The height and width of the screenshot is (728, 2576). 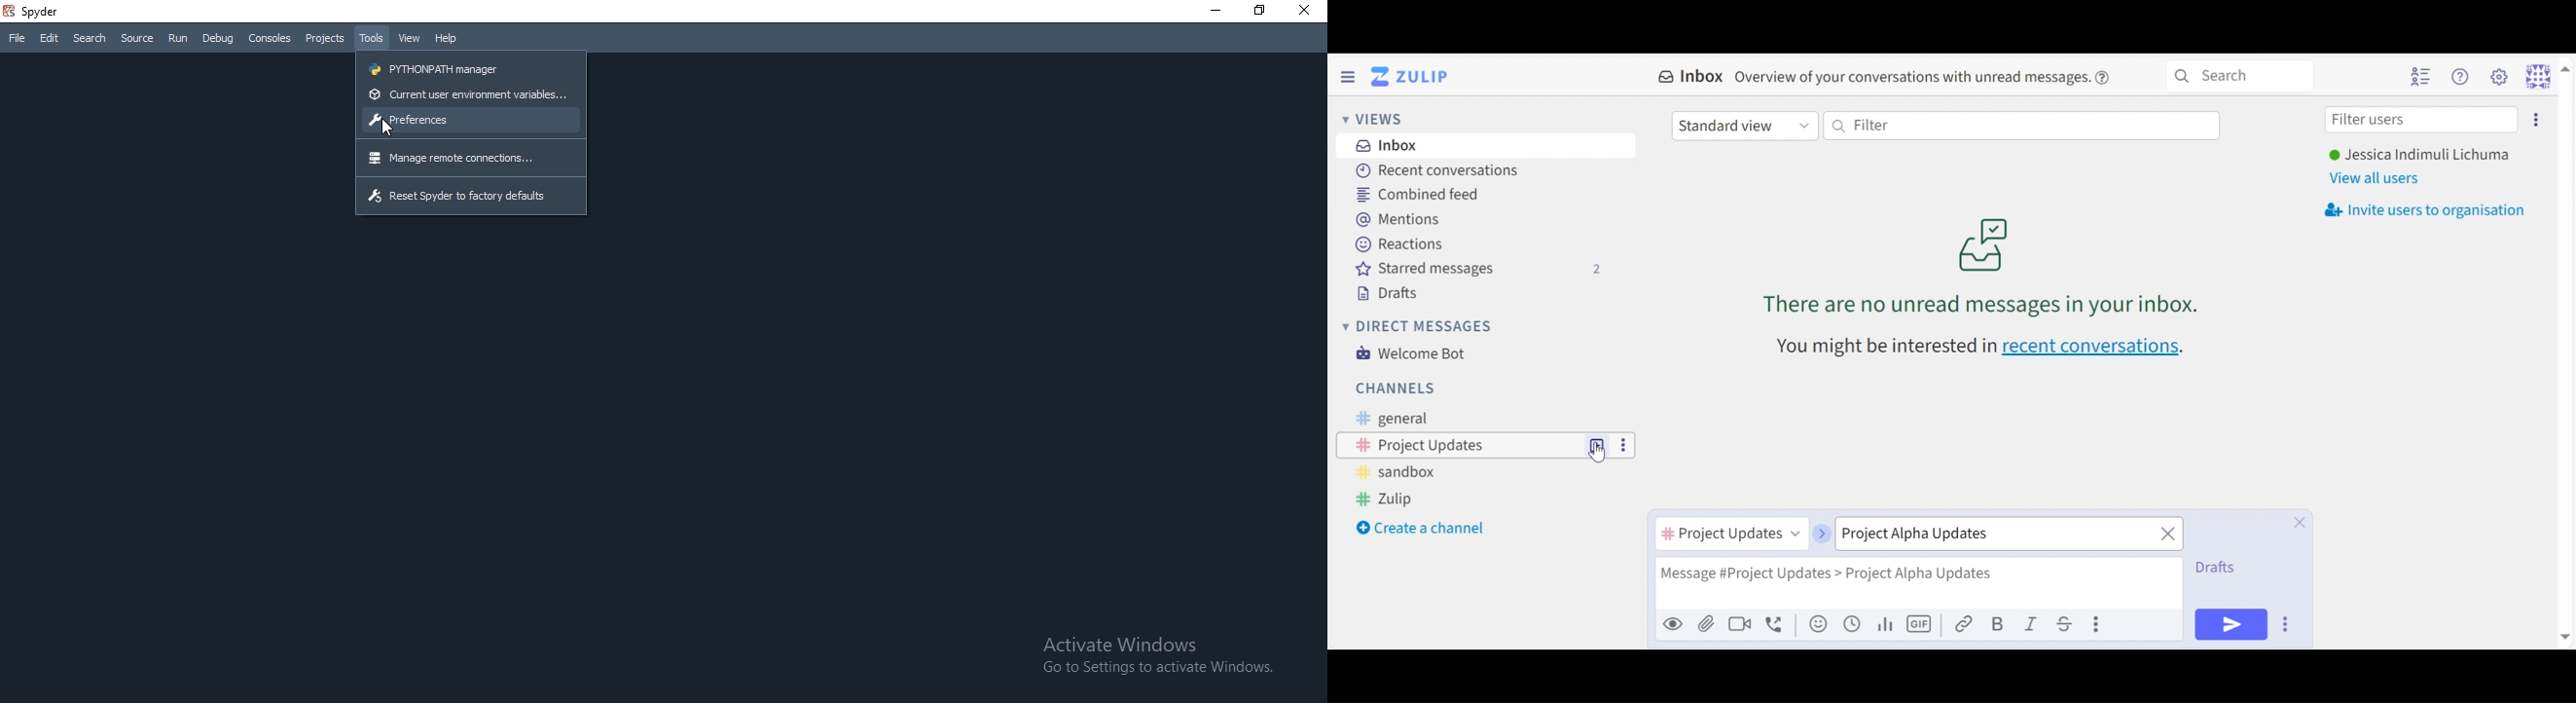 What do you see at coordinates (471, 120) in the screenshot?
I see `preferences` at bounding box center [471, 120].